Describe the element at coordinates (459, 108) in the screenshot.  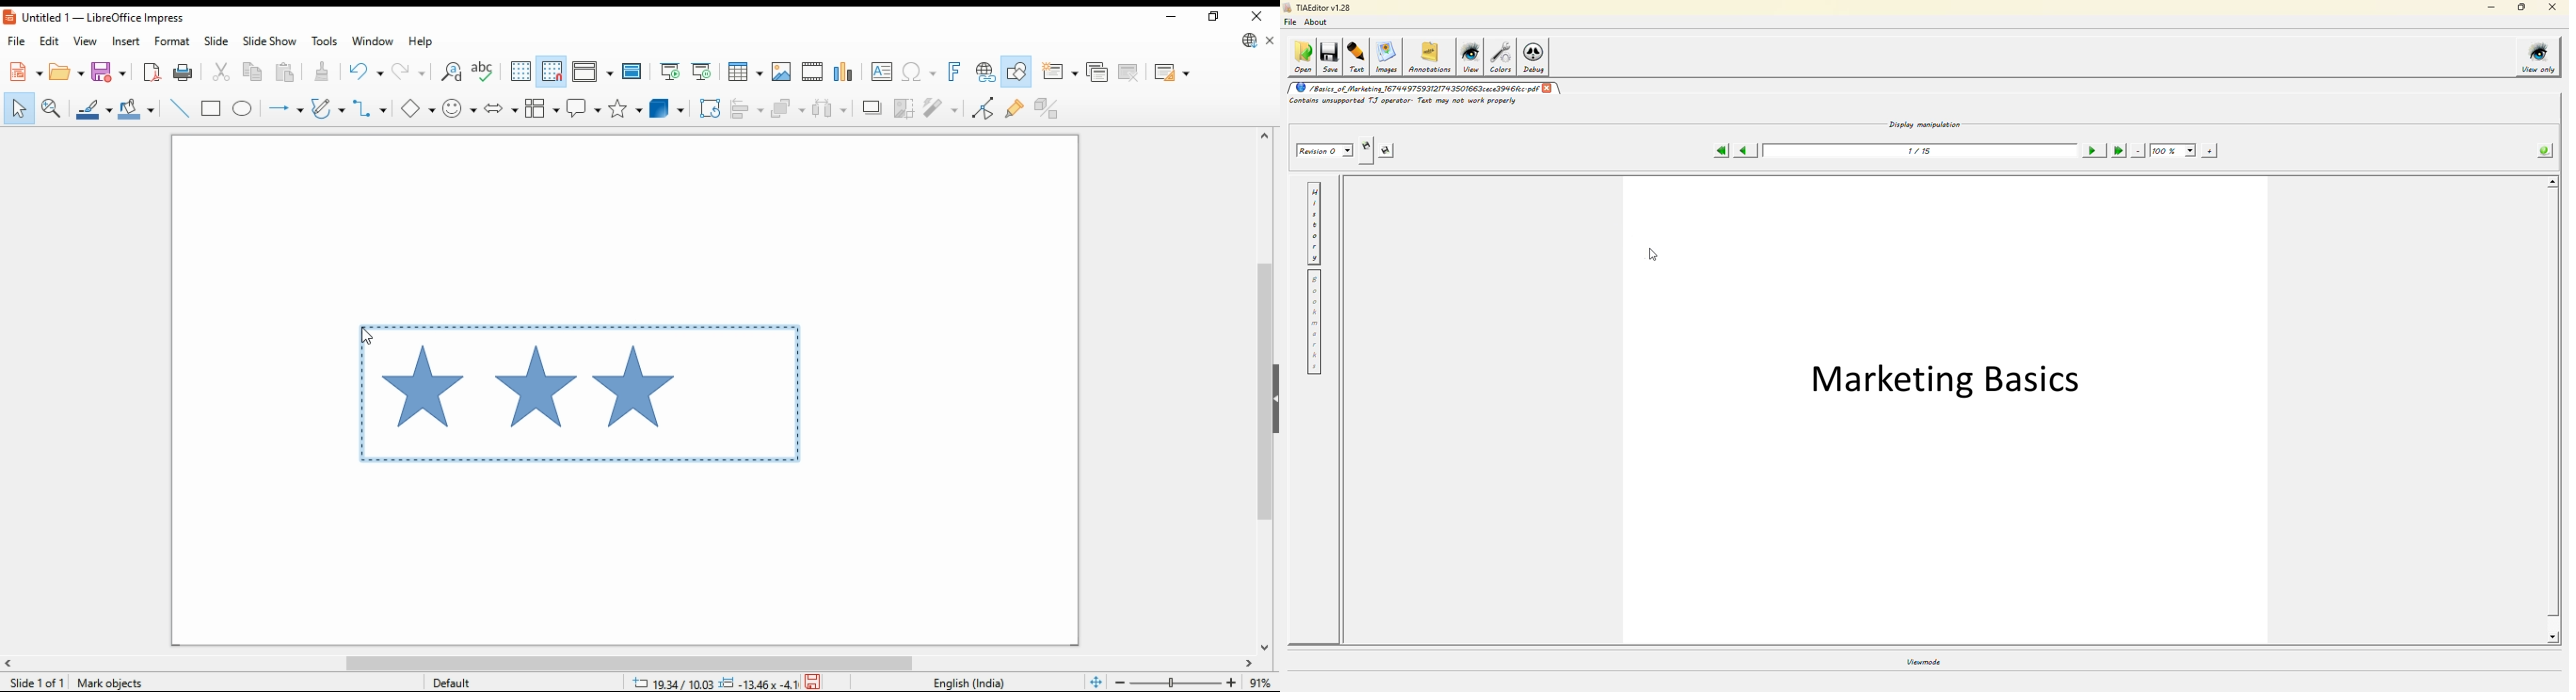
I see `symbol shapes` at that location.